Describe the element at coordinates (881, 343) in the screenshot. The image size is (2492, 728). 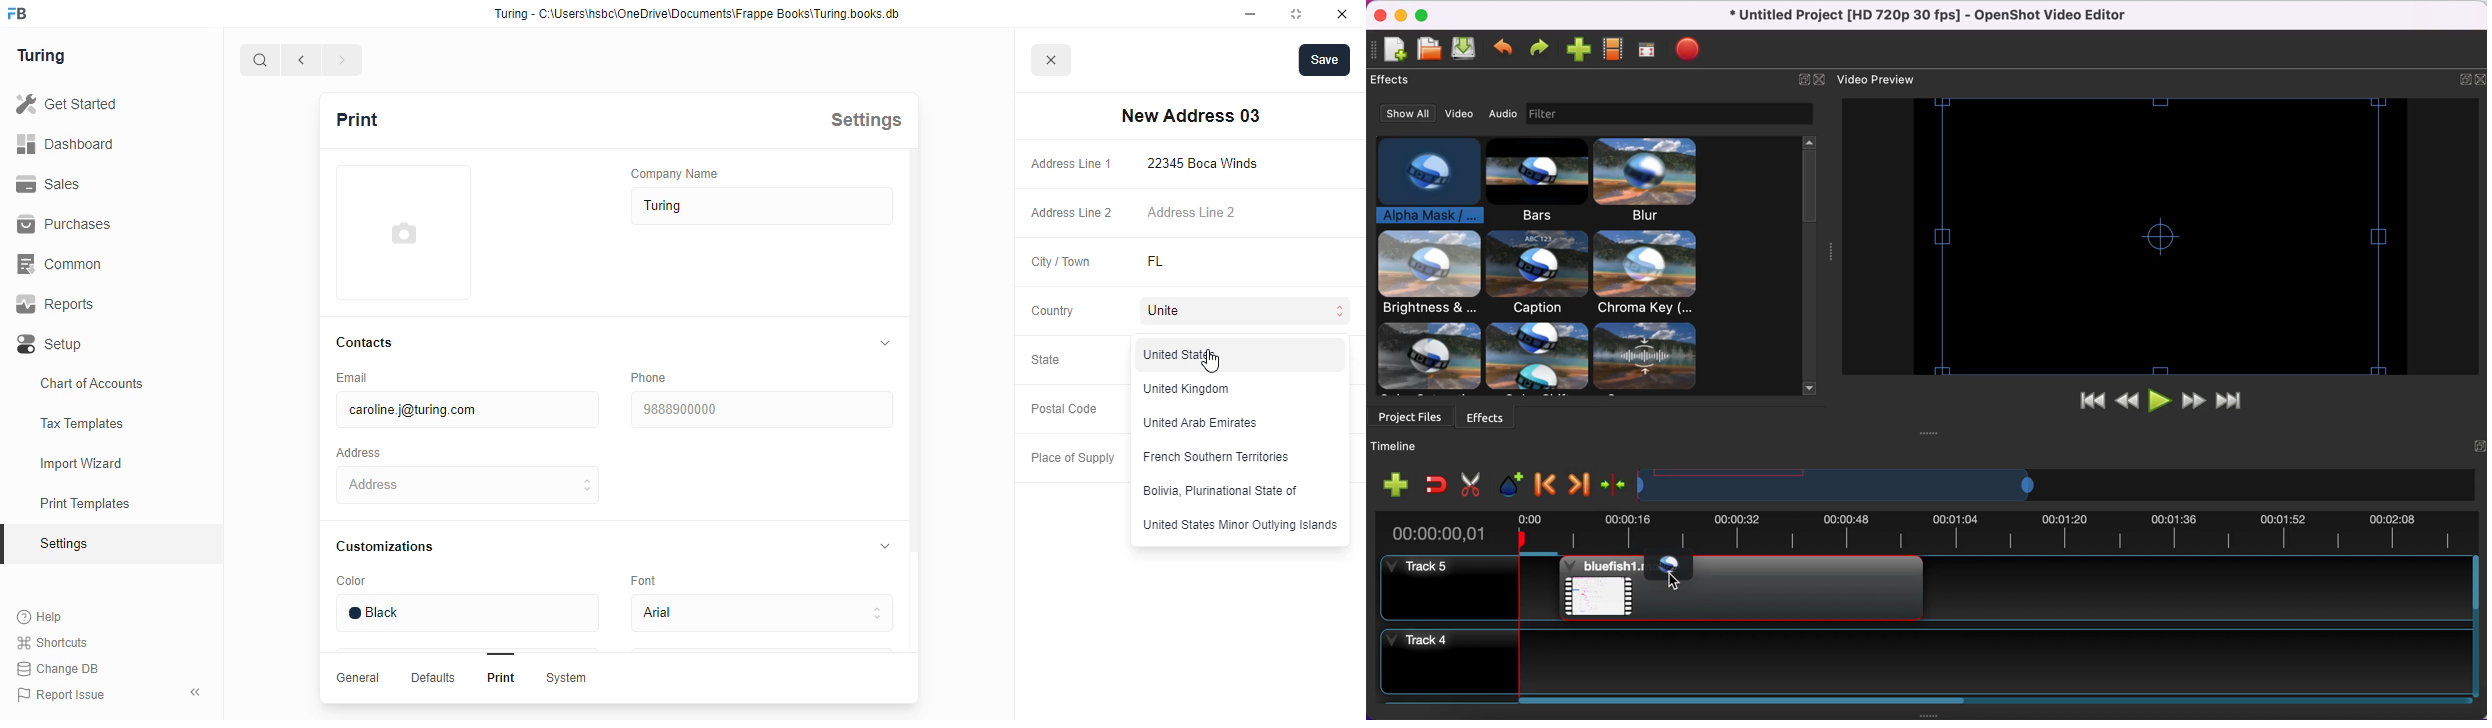
I see `toggle expand/collapse` at that location.